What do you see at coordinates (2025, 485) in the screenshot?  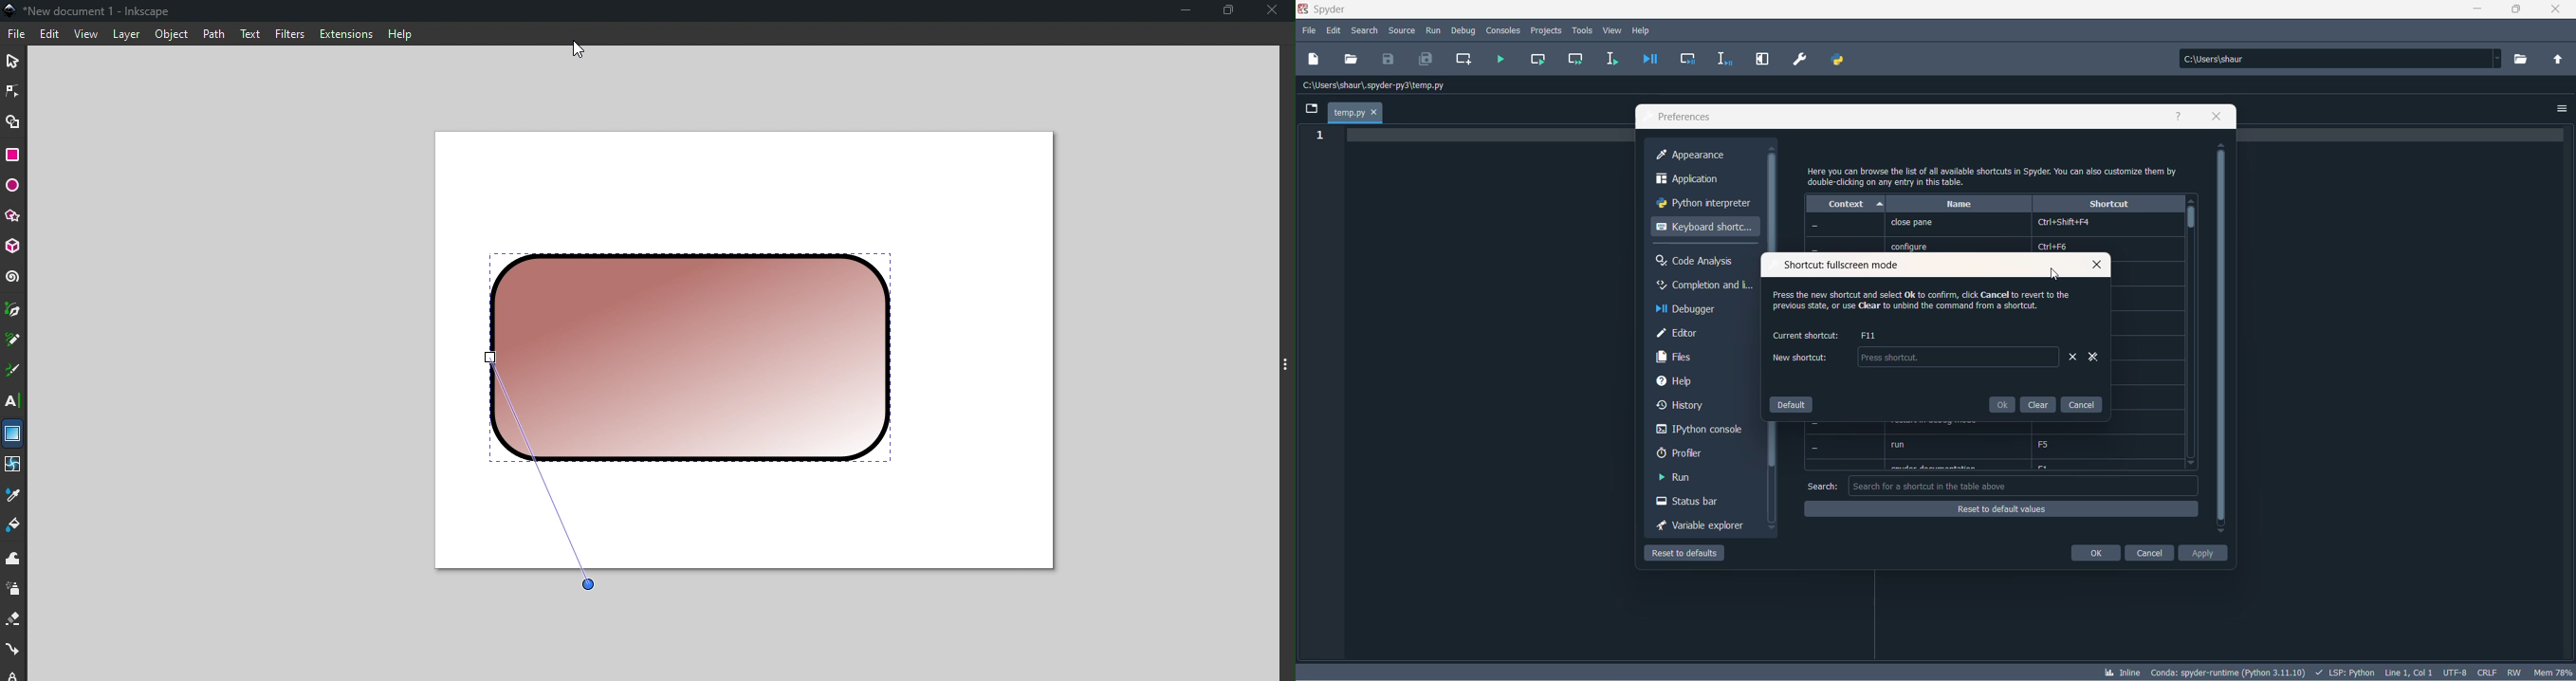 I see `search box` at bounding box center [2025, 485].